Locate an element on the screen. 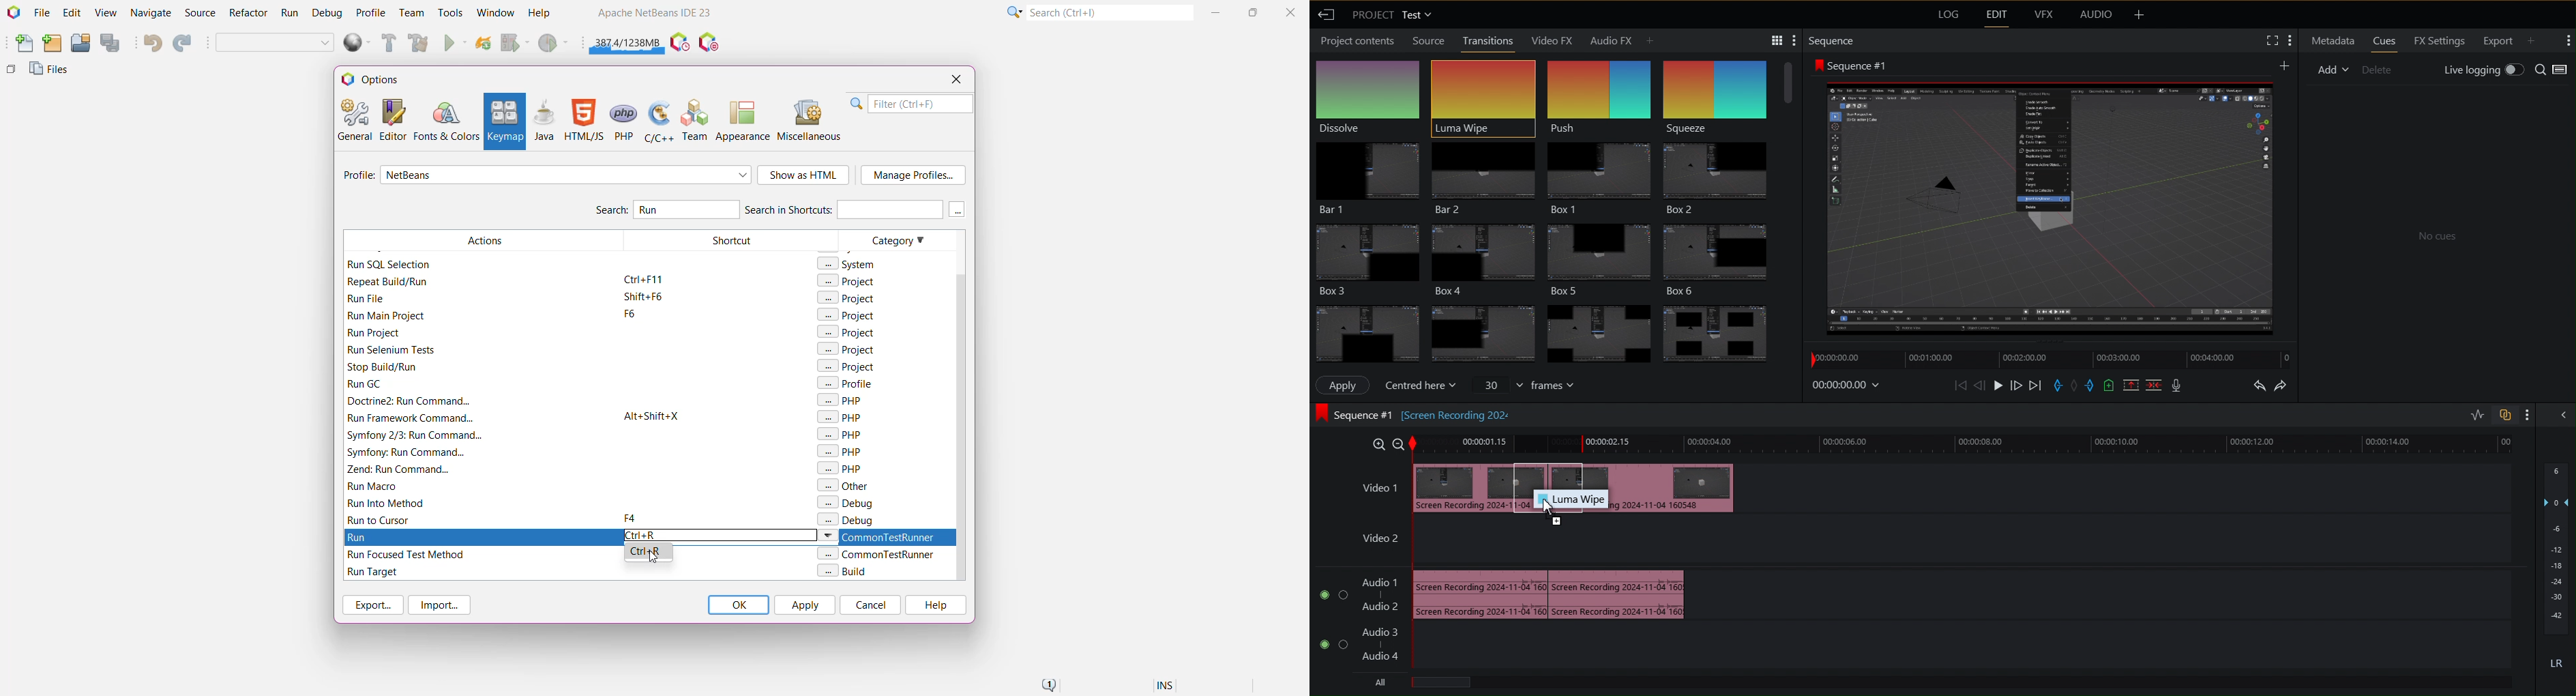  Redo is located at coordinates (2285, 384).